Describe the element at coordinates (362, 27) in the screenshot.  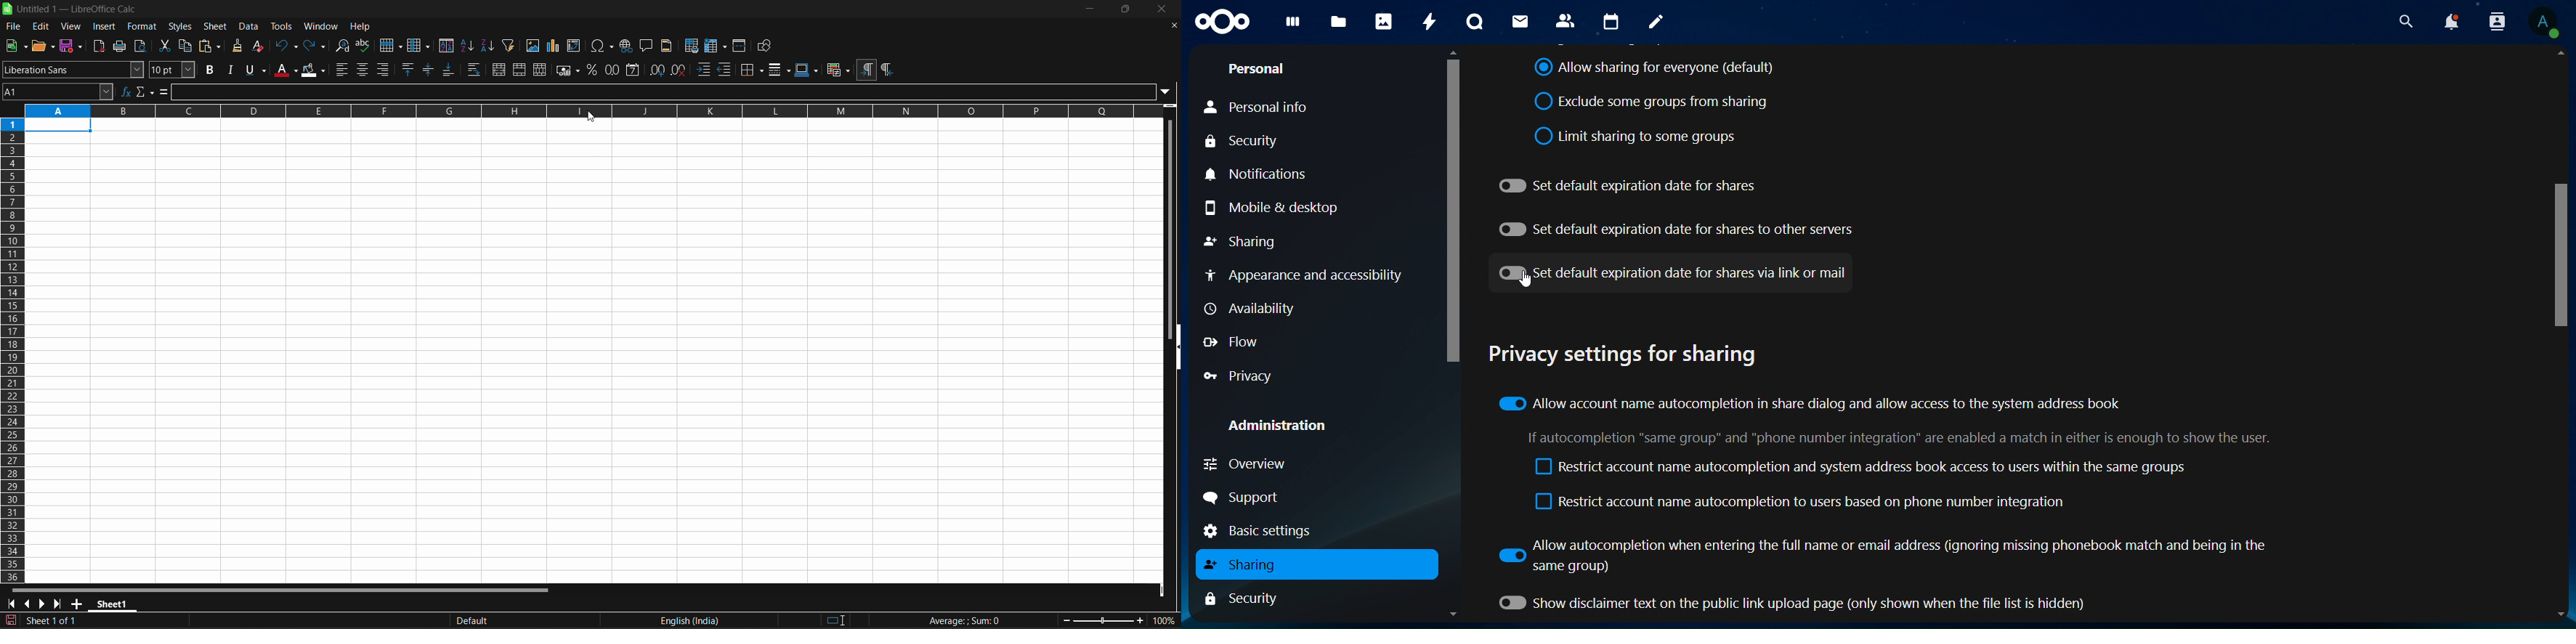
I see `help` at that location.